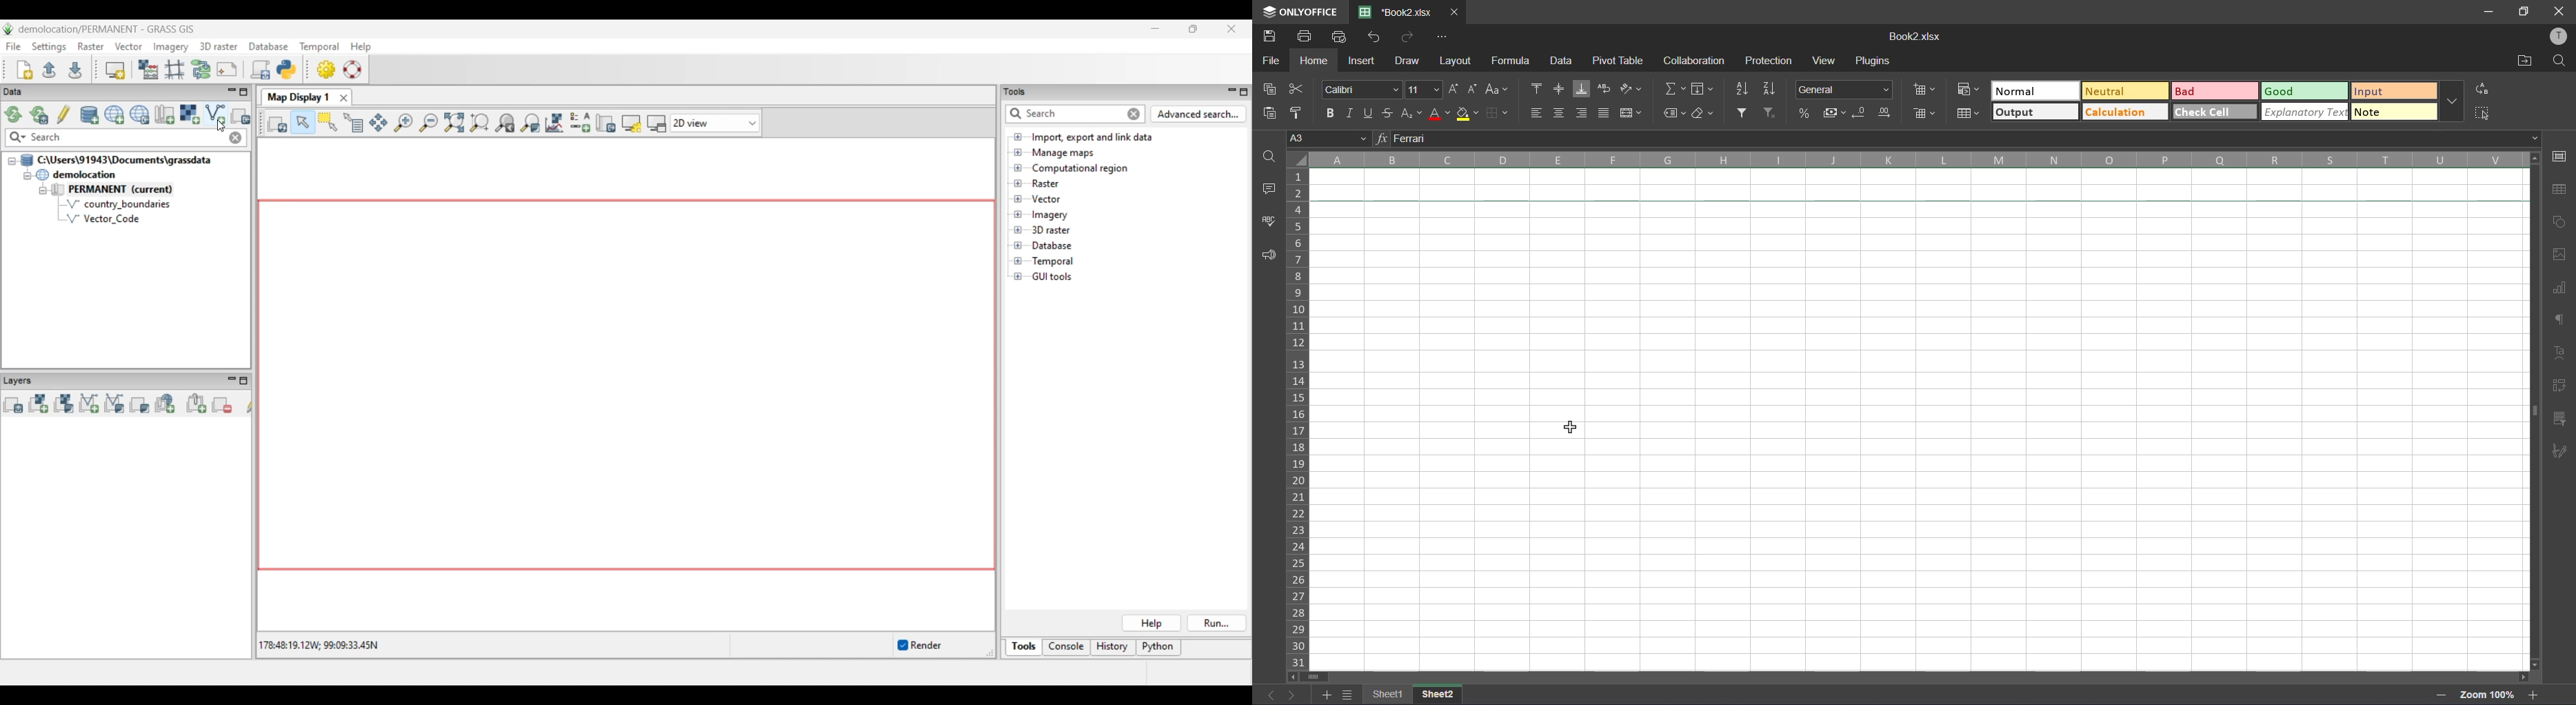 The height and width of the screenshot is (728, 2576). Describe the element at coordinates (1969, 114) in the screenshot. I see `format as table` at that location.